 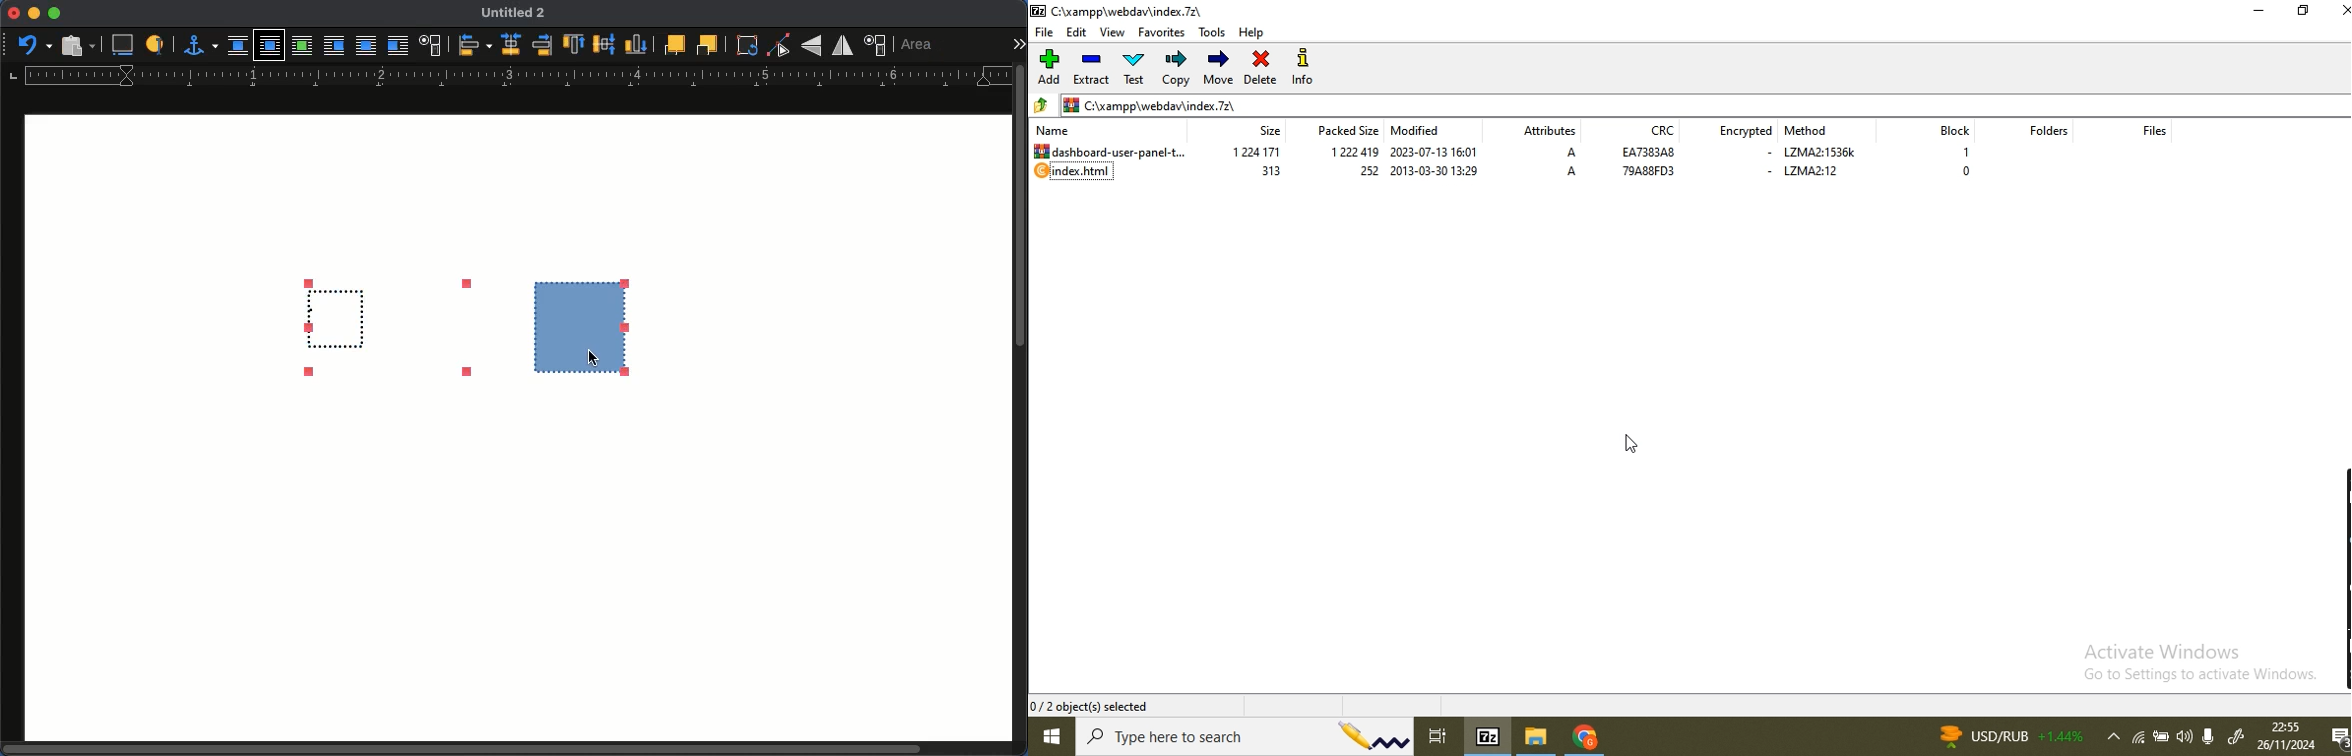 I want to click on 313, so click(x=1273, y=172).